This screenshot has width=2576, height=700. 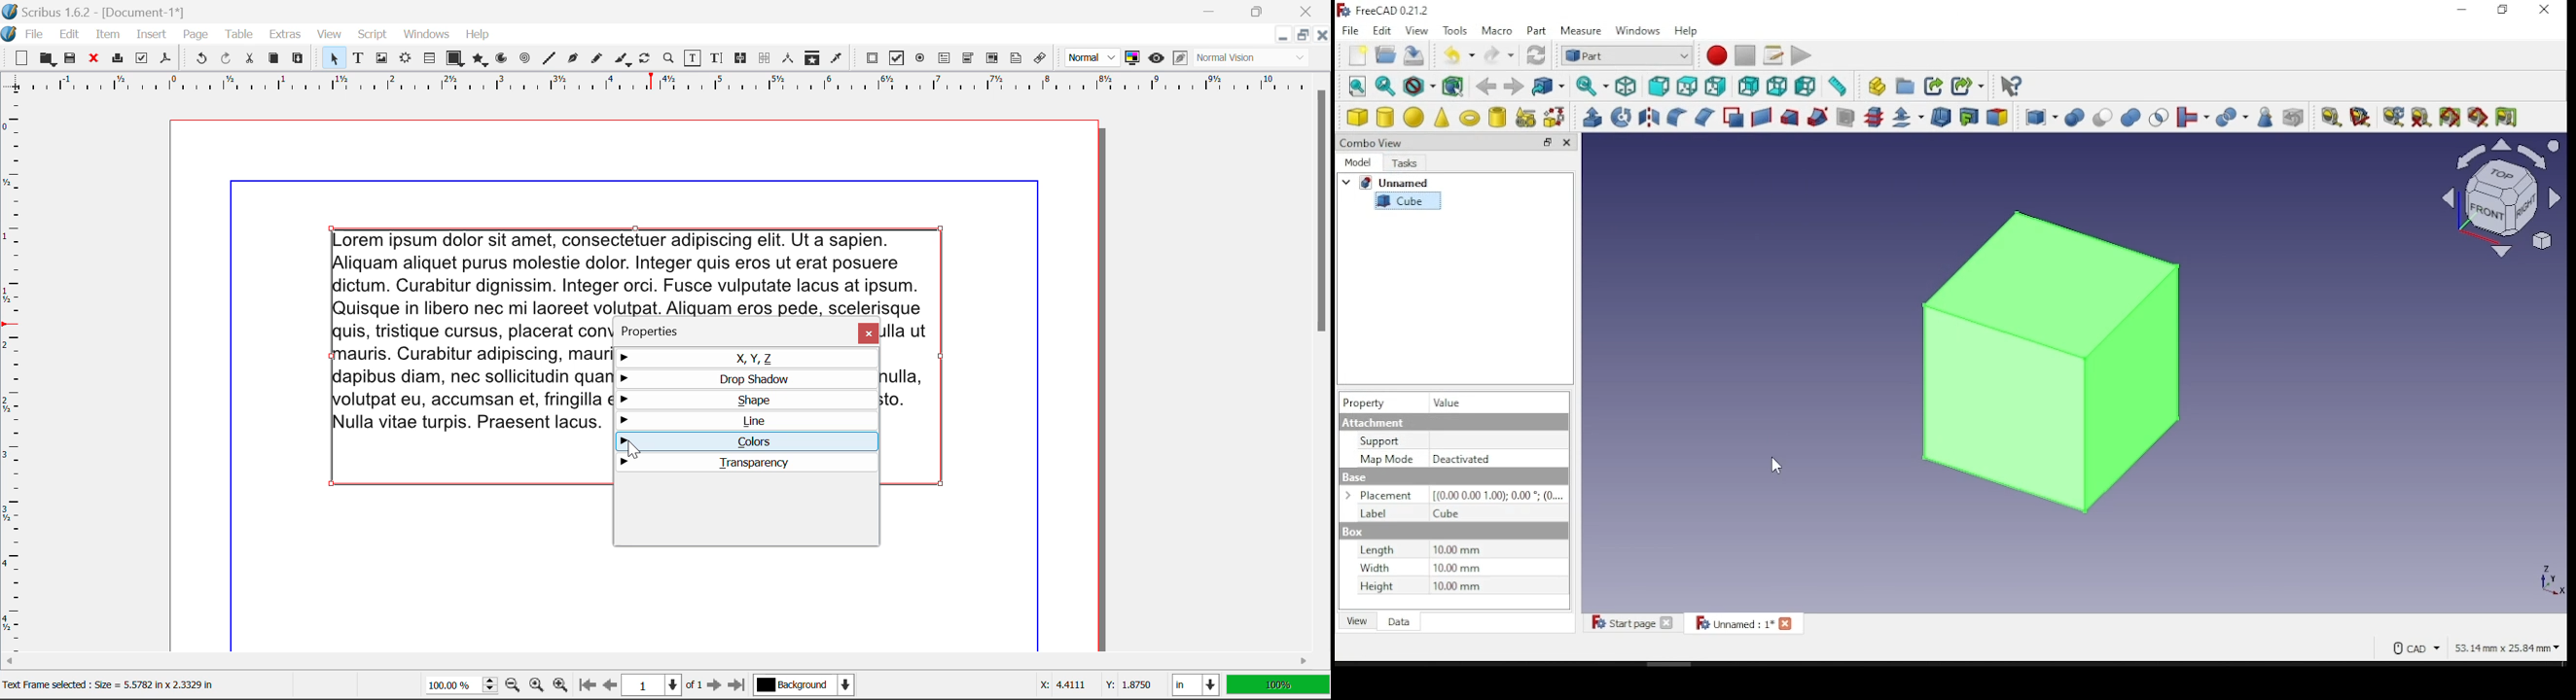 What do you see at coordinates (1443, 117) in the screenshot?
I see `cone` at bounding box center [1443, 117].